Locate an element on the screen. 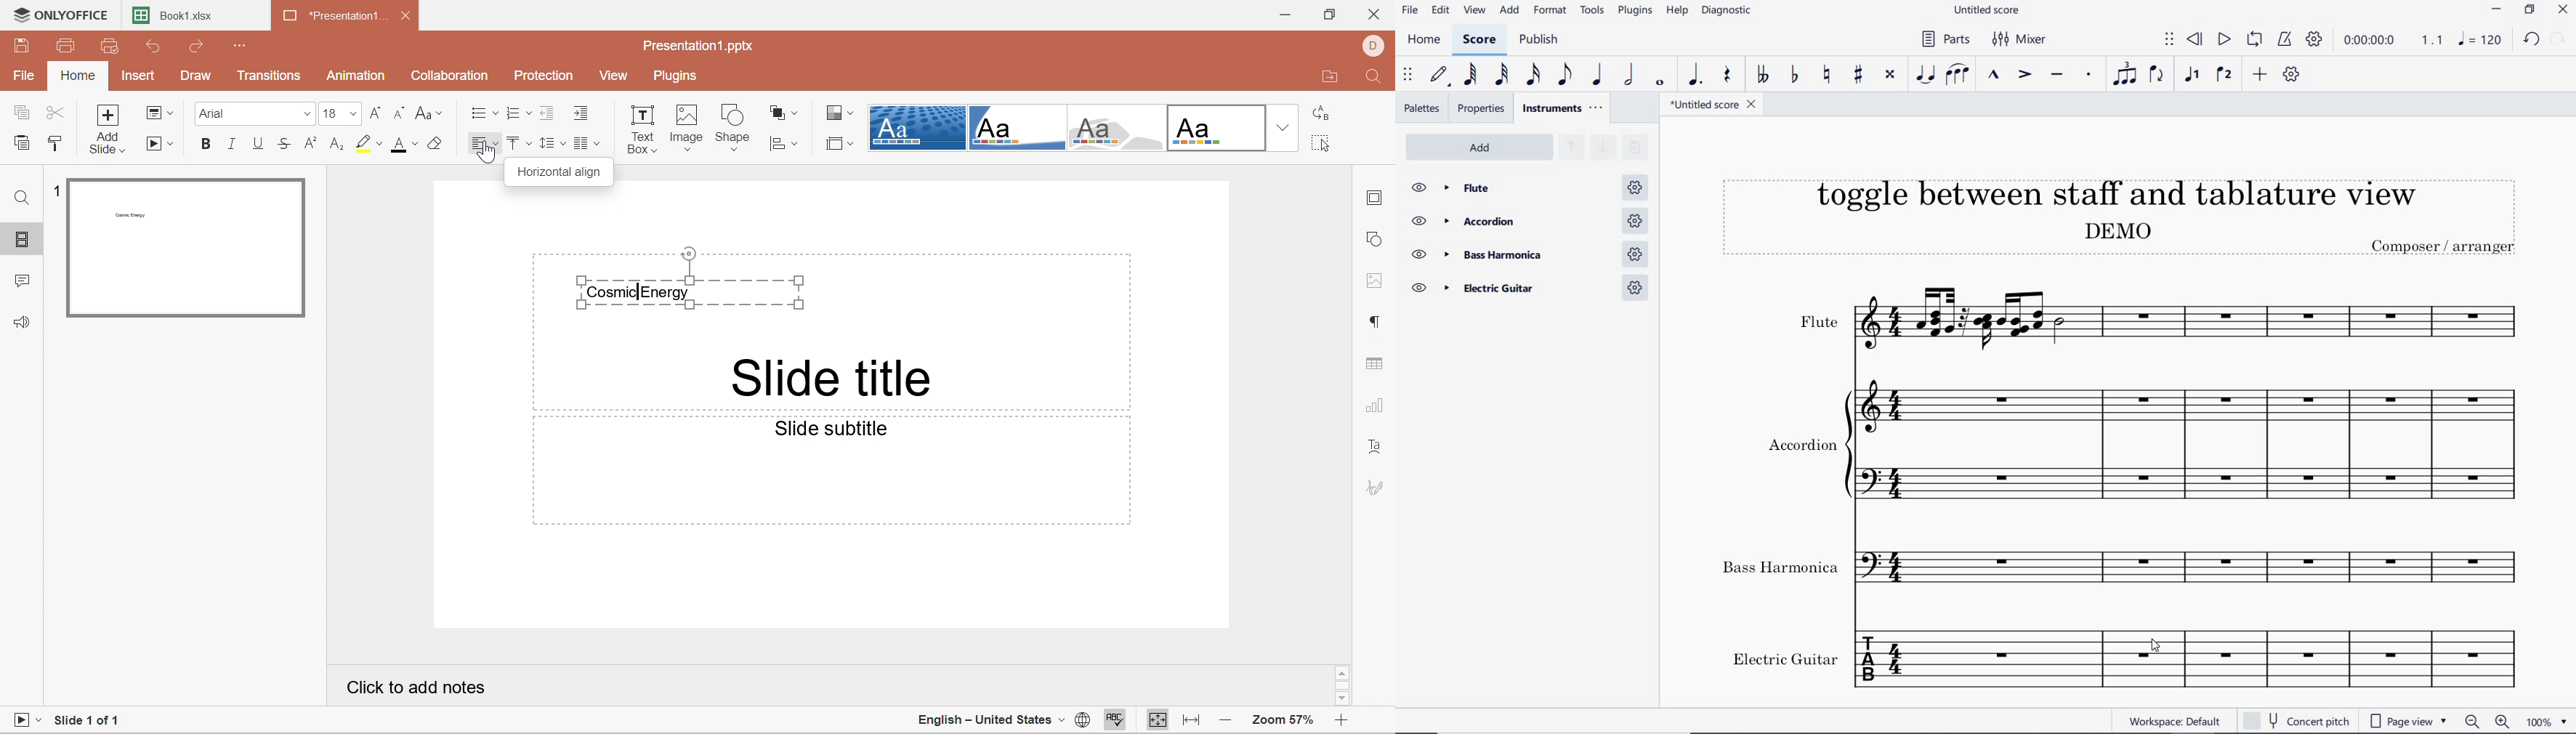 The width and height of the screenshot is (2576, 756). Slide 1 of 1 is located at coordinates (92, 719).